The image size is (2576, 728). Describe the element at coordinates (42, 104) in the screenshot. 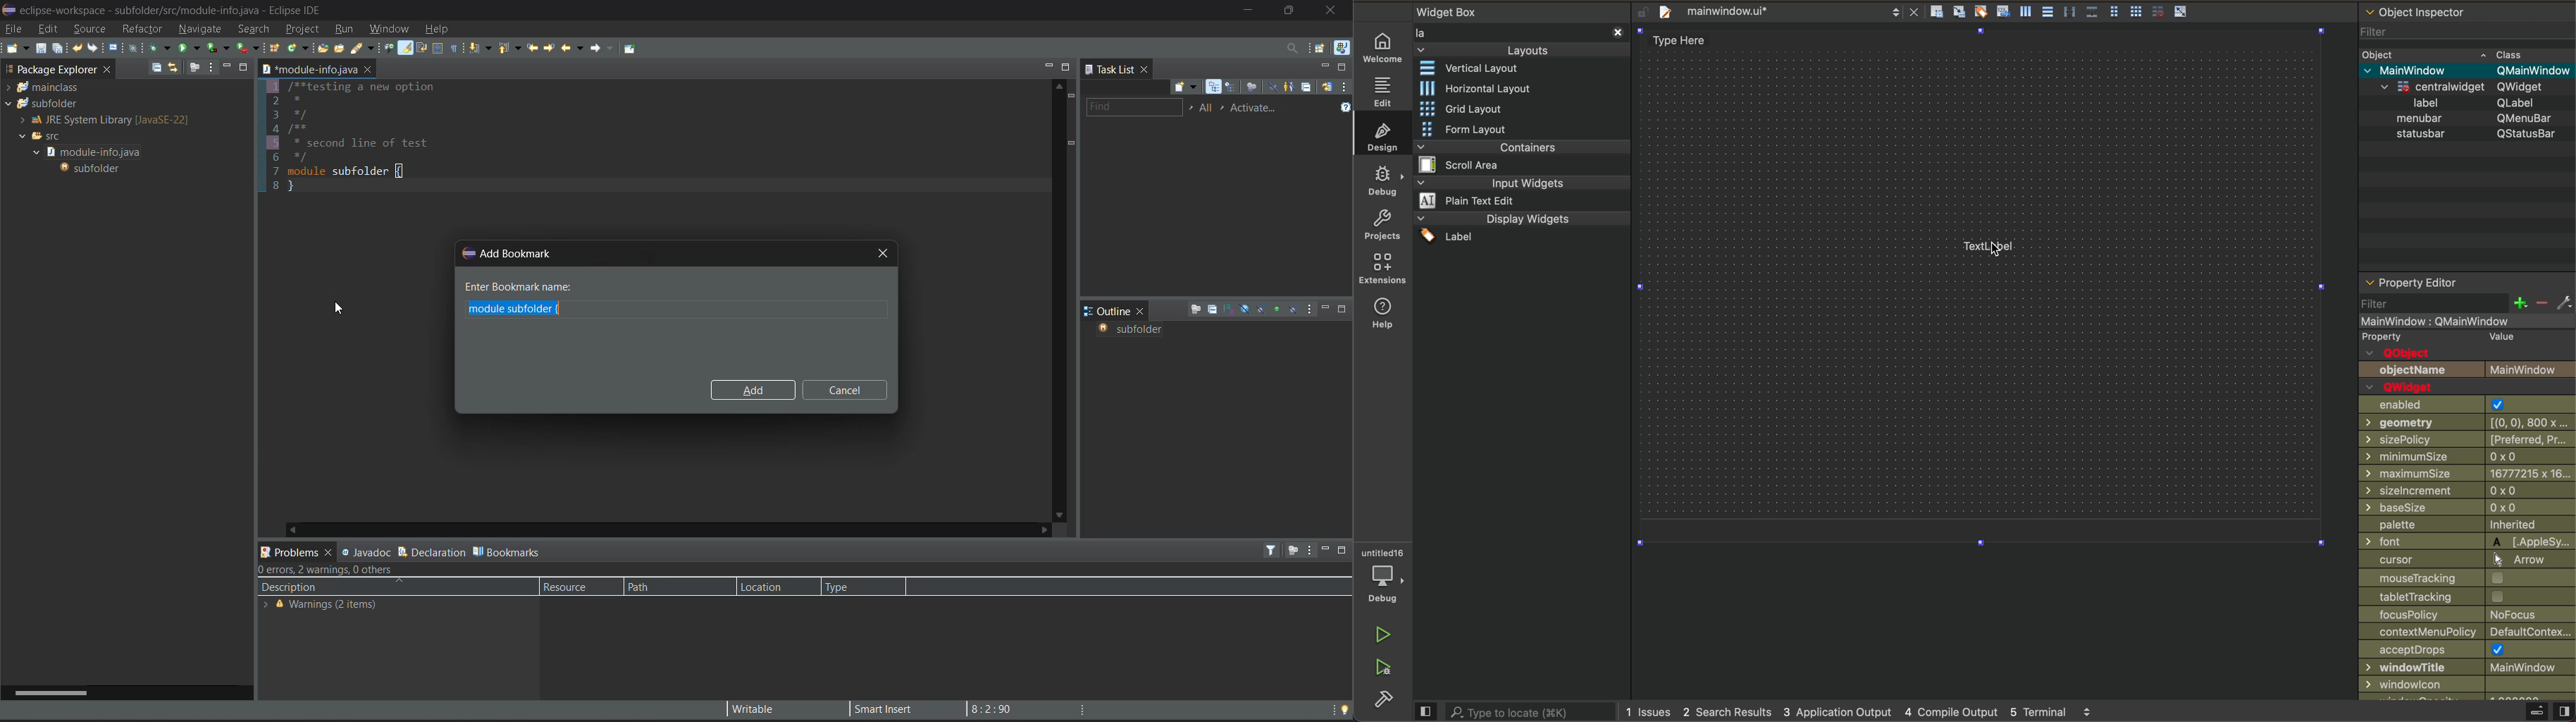

I see `subfolder` at that location.